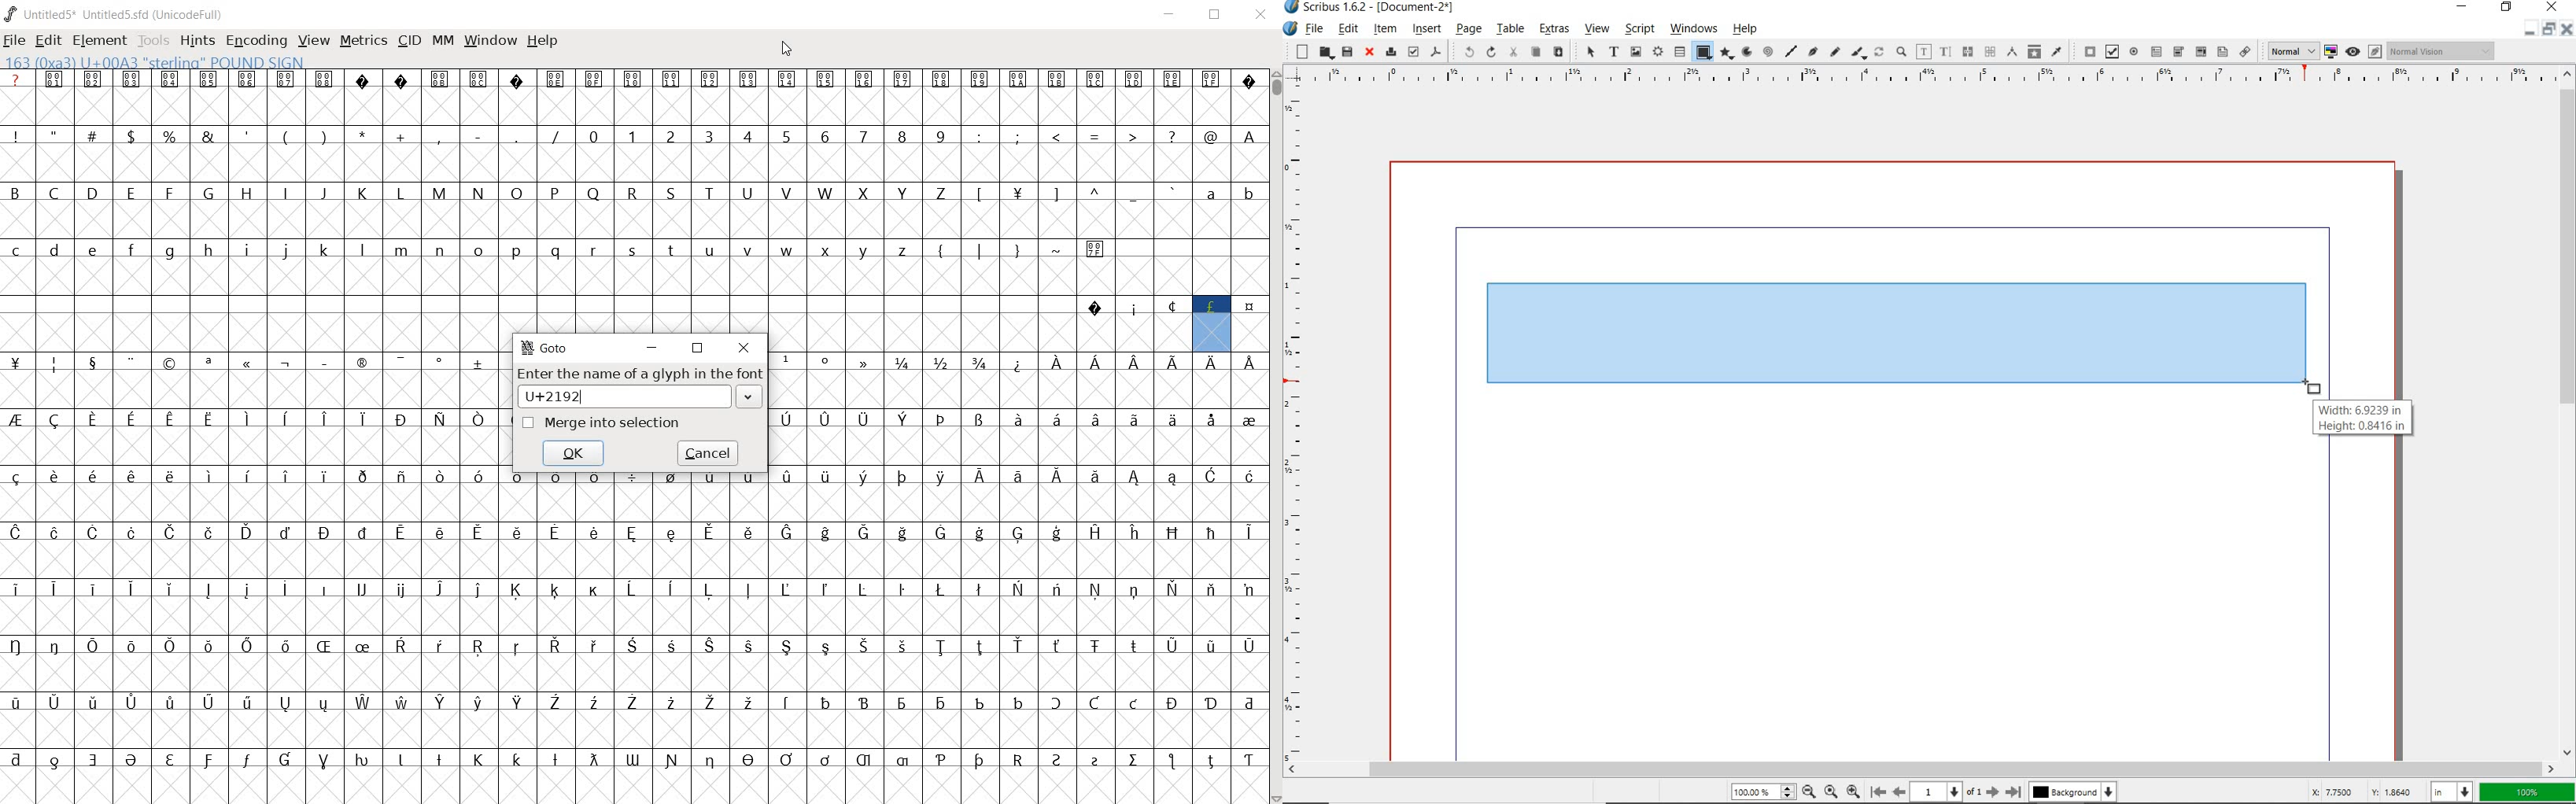 The width and height of the screenshot is (2576, 812). Describe the element at coordinates (255, 40) in the screenshot. I see `ENCODING` at that location.